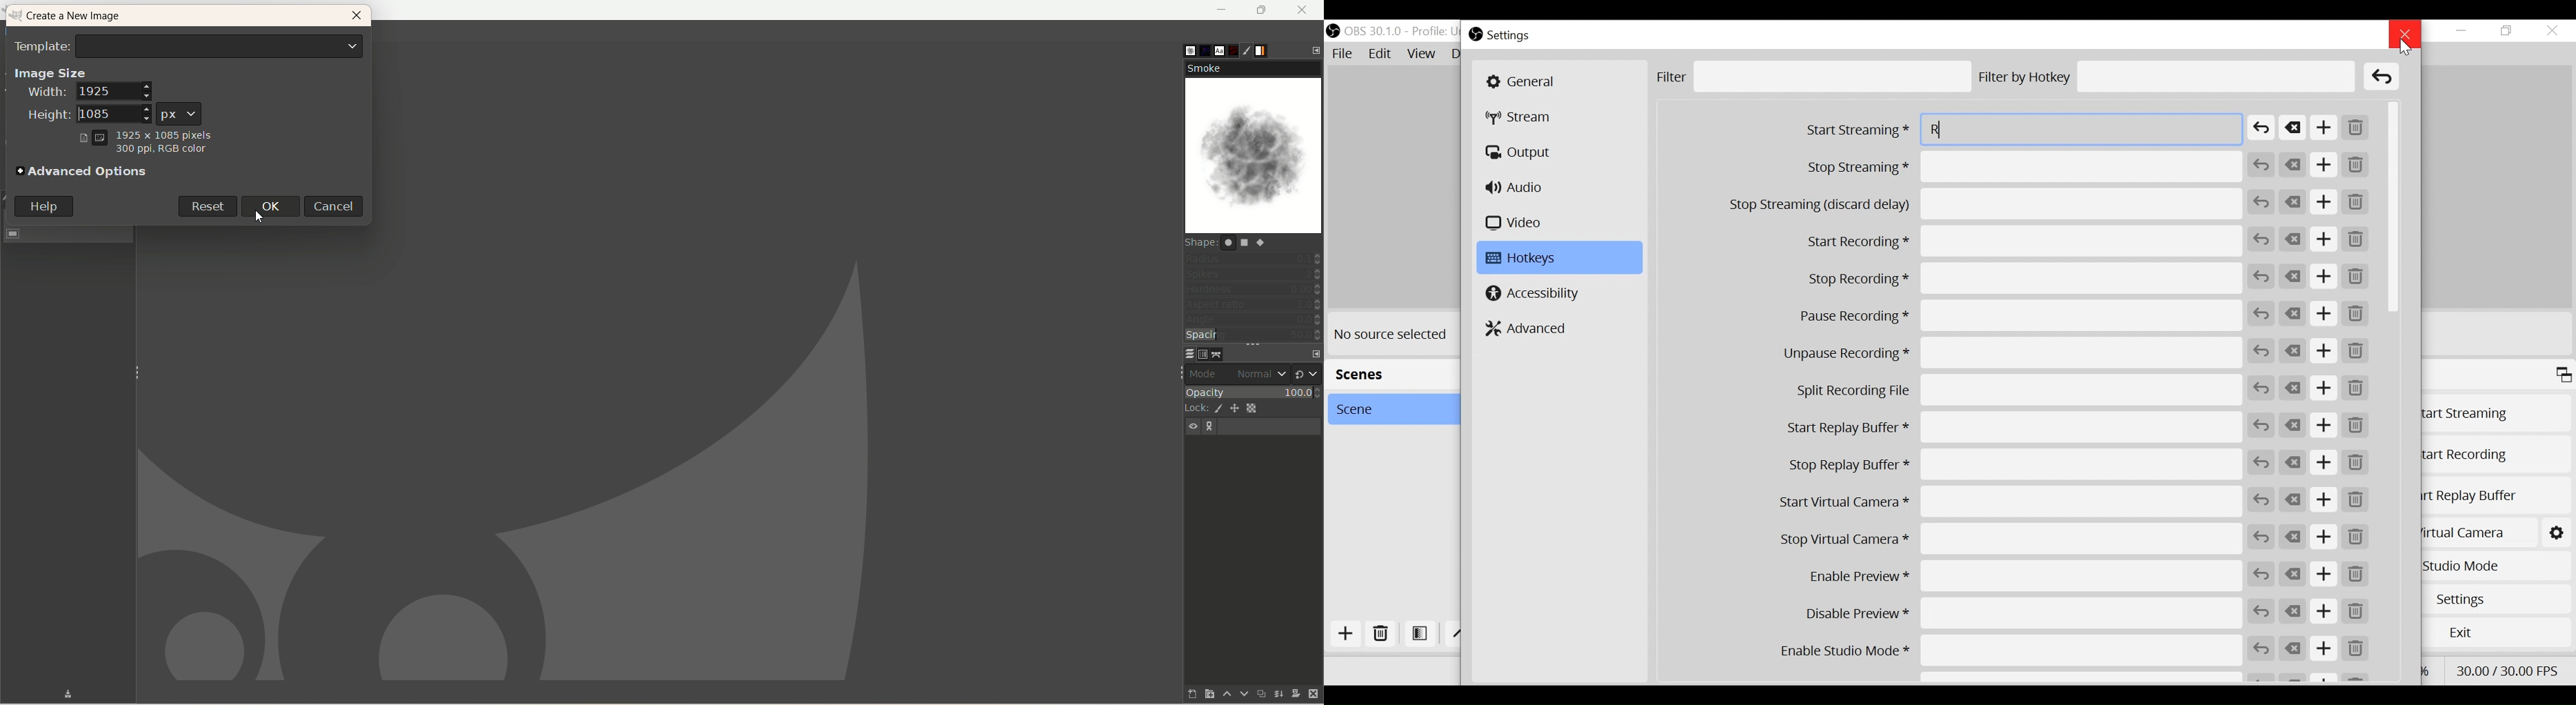 This screenshot has width=2576, height=728. What do you see at coordinates (2327, 239) in the screenshot?
I see `Add` at bounding box center [2327, 239].